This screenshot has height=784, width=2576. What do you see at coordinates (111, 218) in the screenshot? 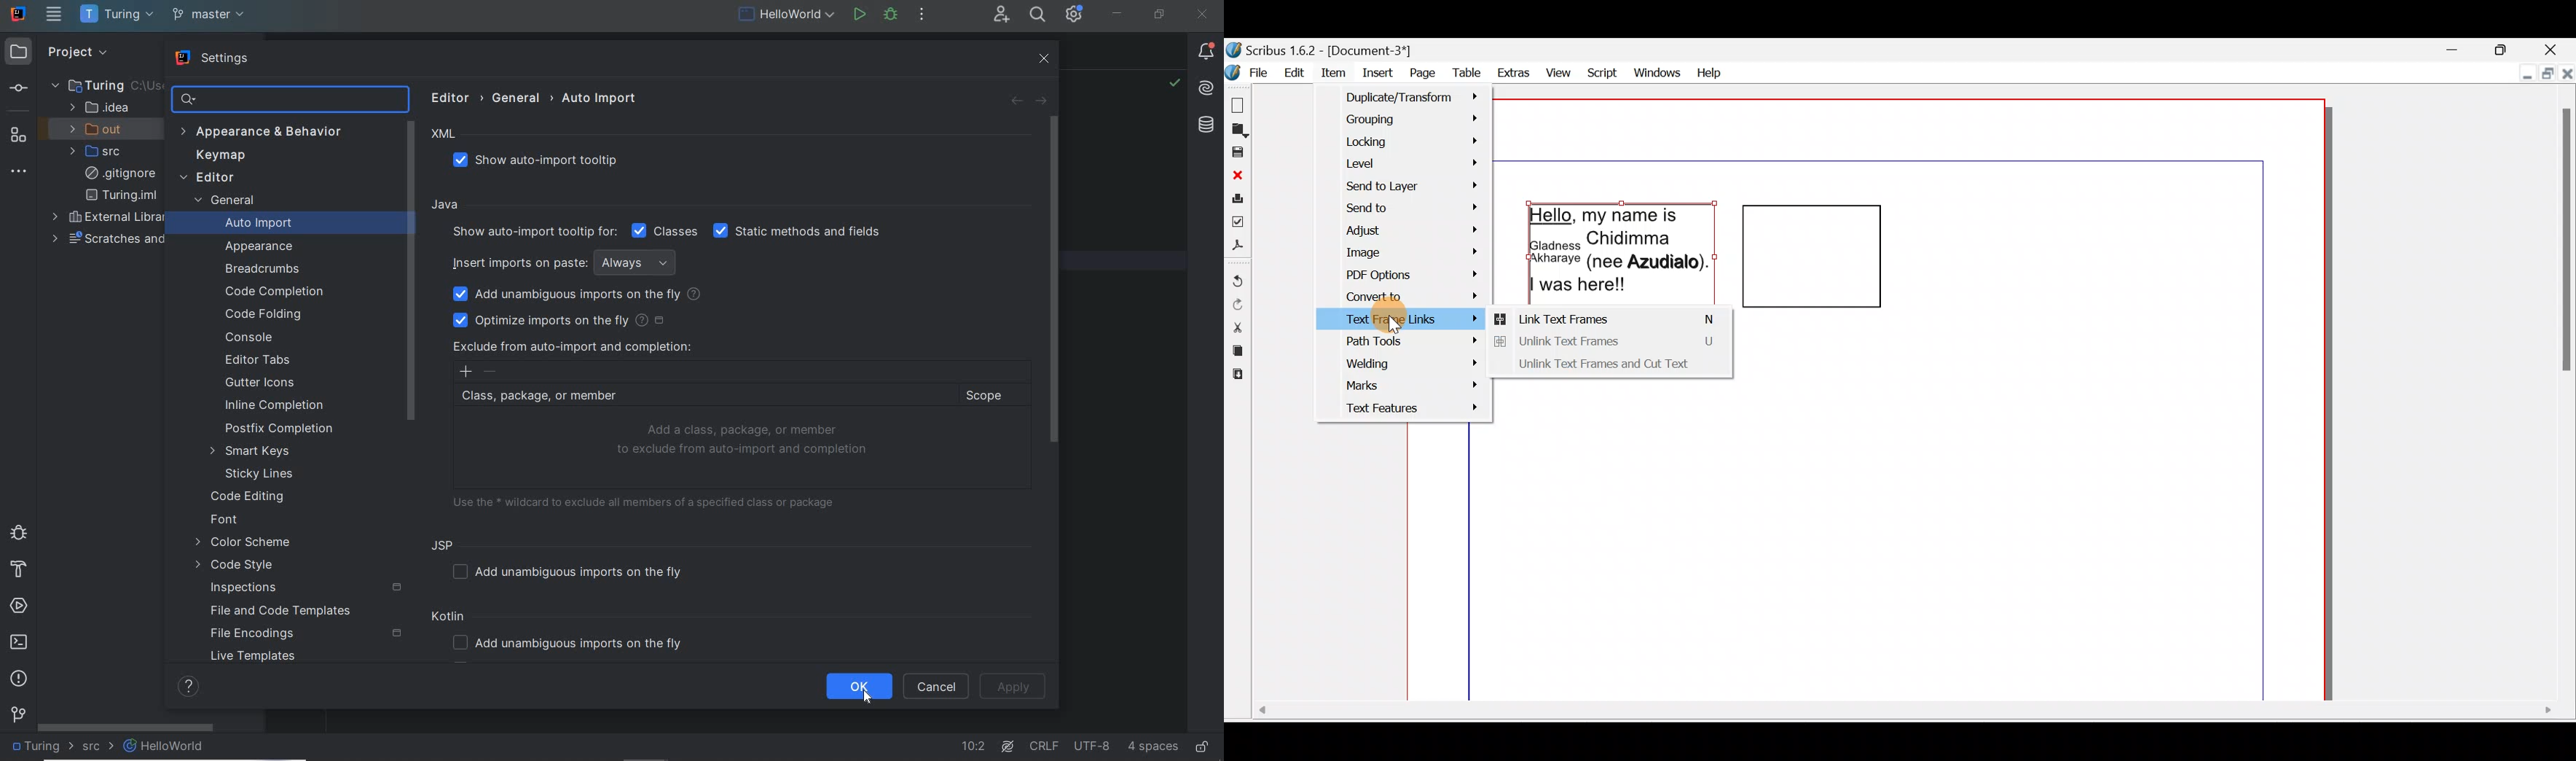
I see `external libraries` at bounding box center [111, 218].